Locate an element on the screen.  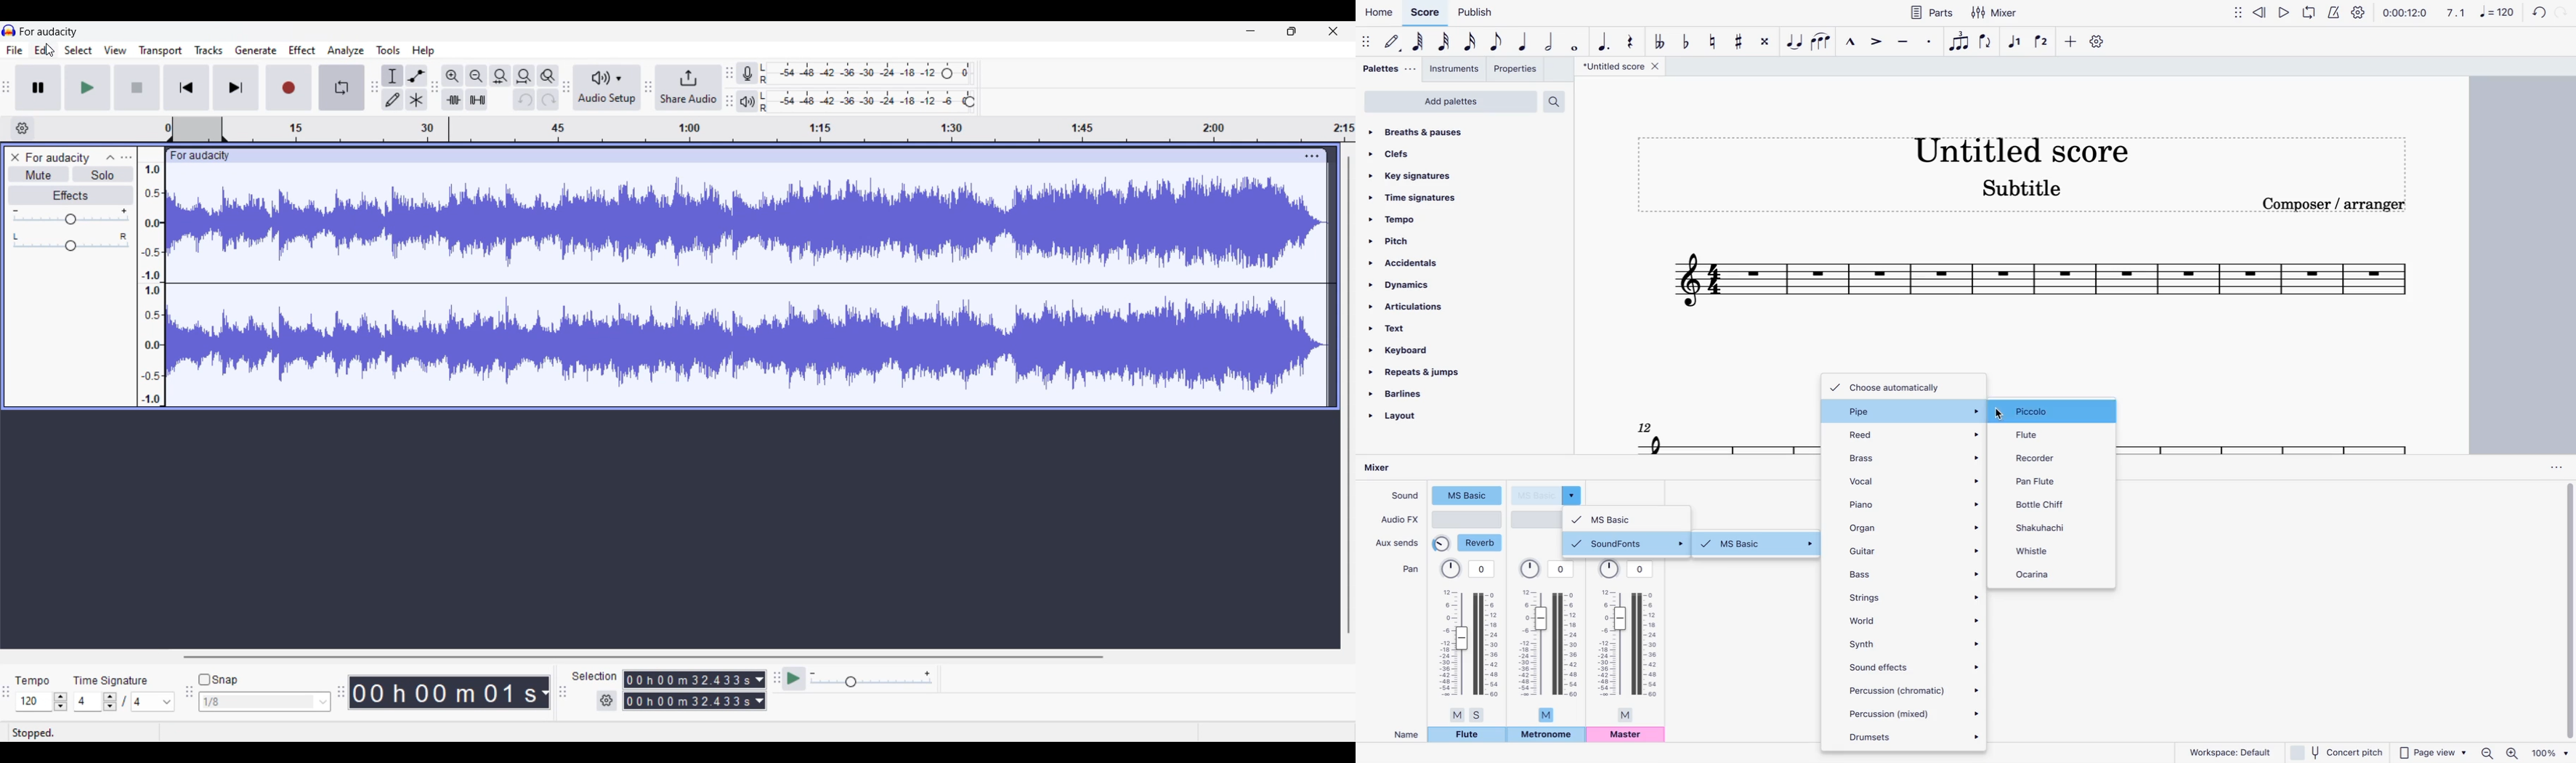
world is located at coordinates (1916, 618).